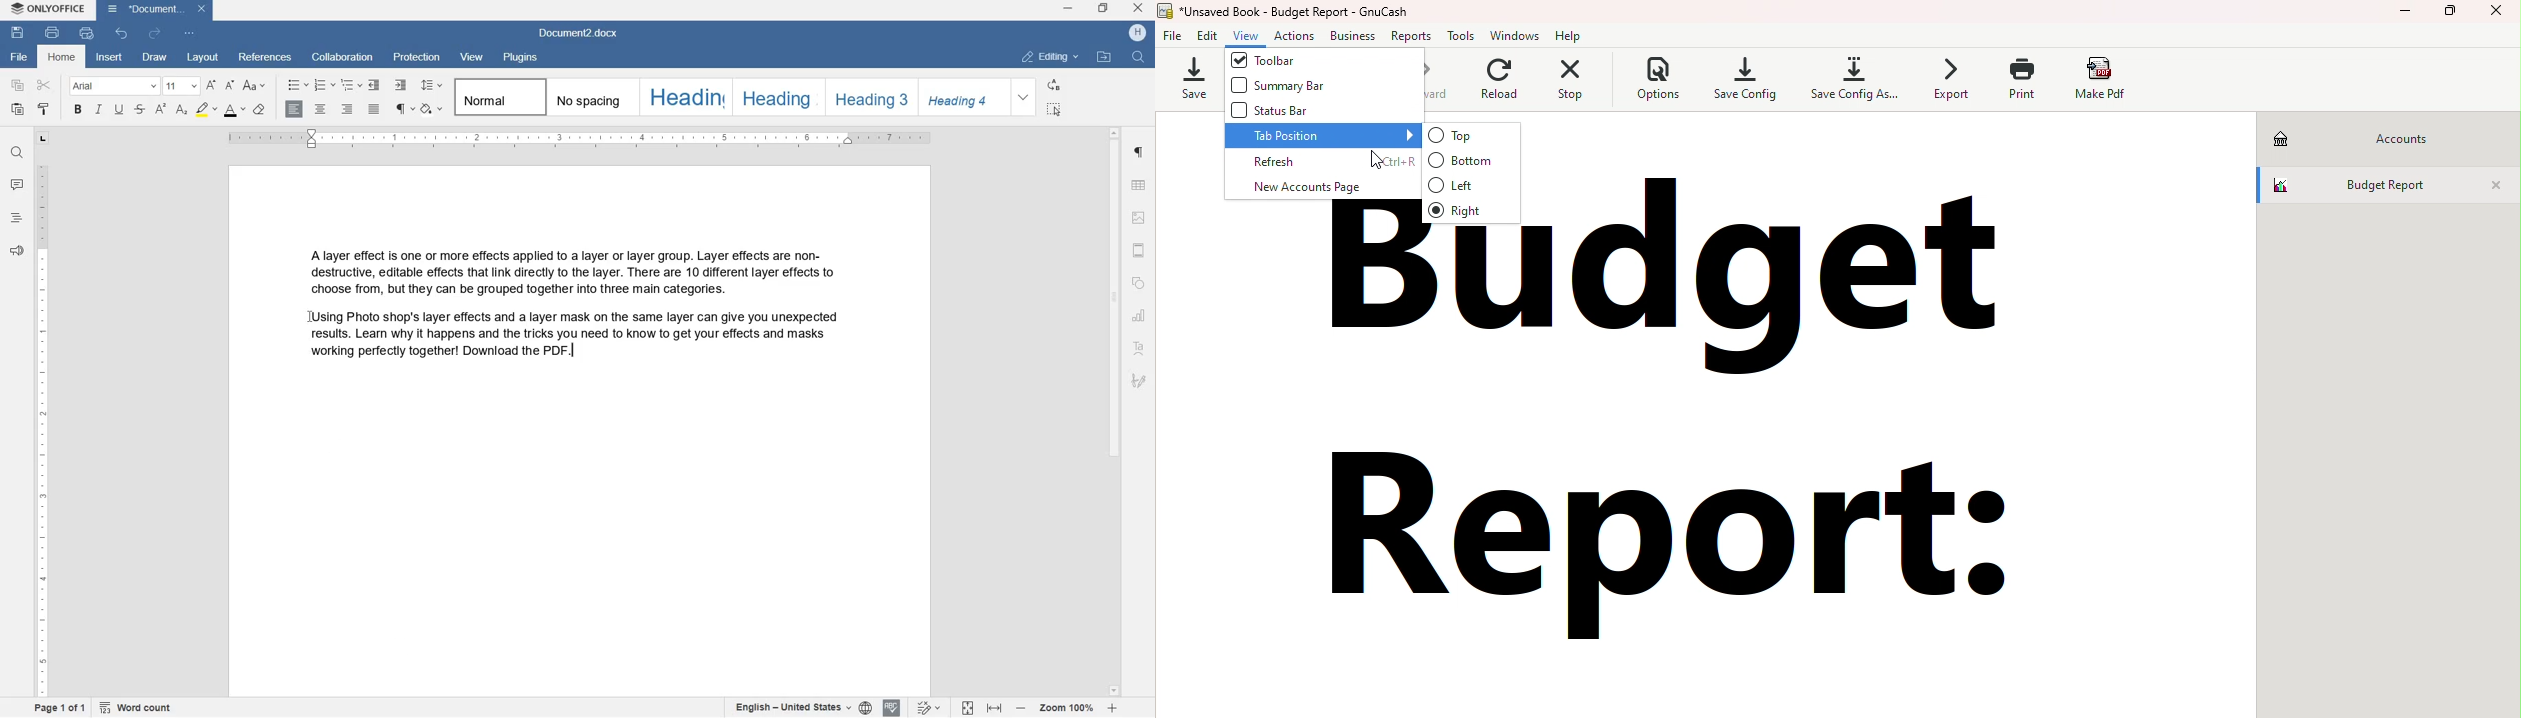 The width and height of the screenshot is (2548, 728). What do you see at coordinates (87, 32) in the screenshot?
I see `QUICK PRINT` at bounding box center [87, 32].